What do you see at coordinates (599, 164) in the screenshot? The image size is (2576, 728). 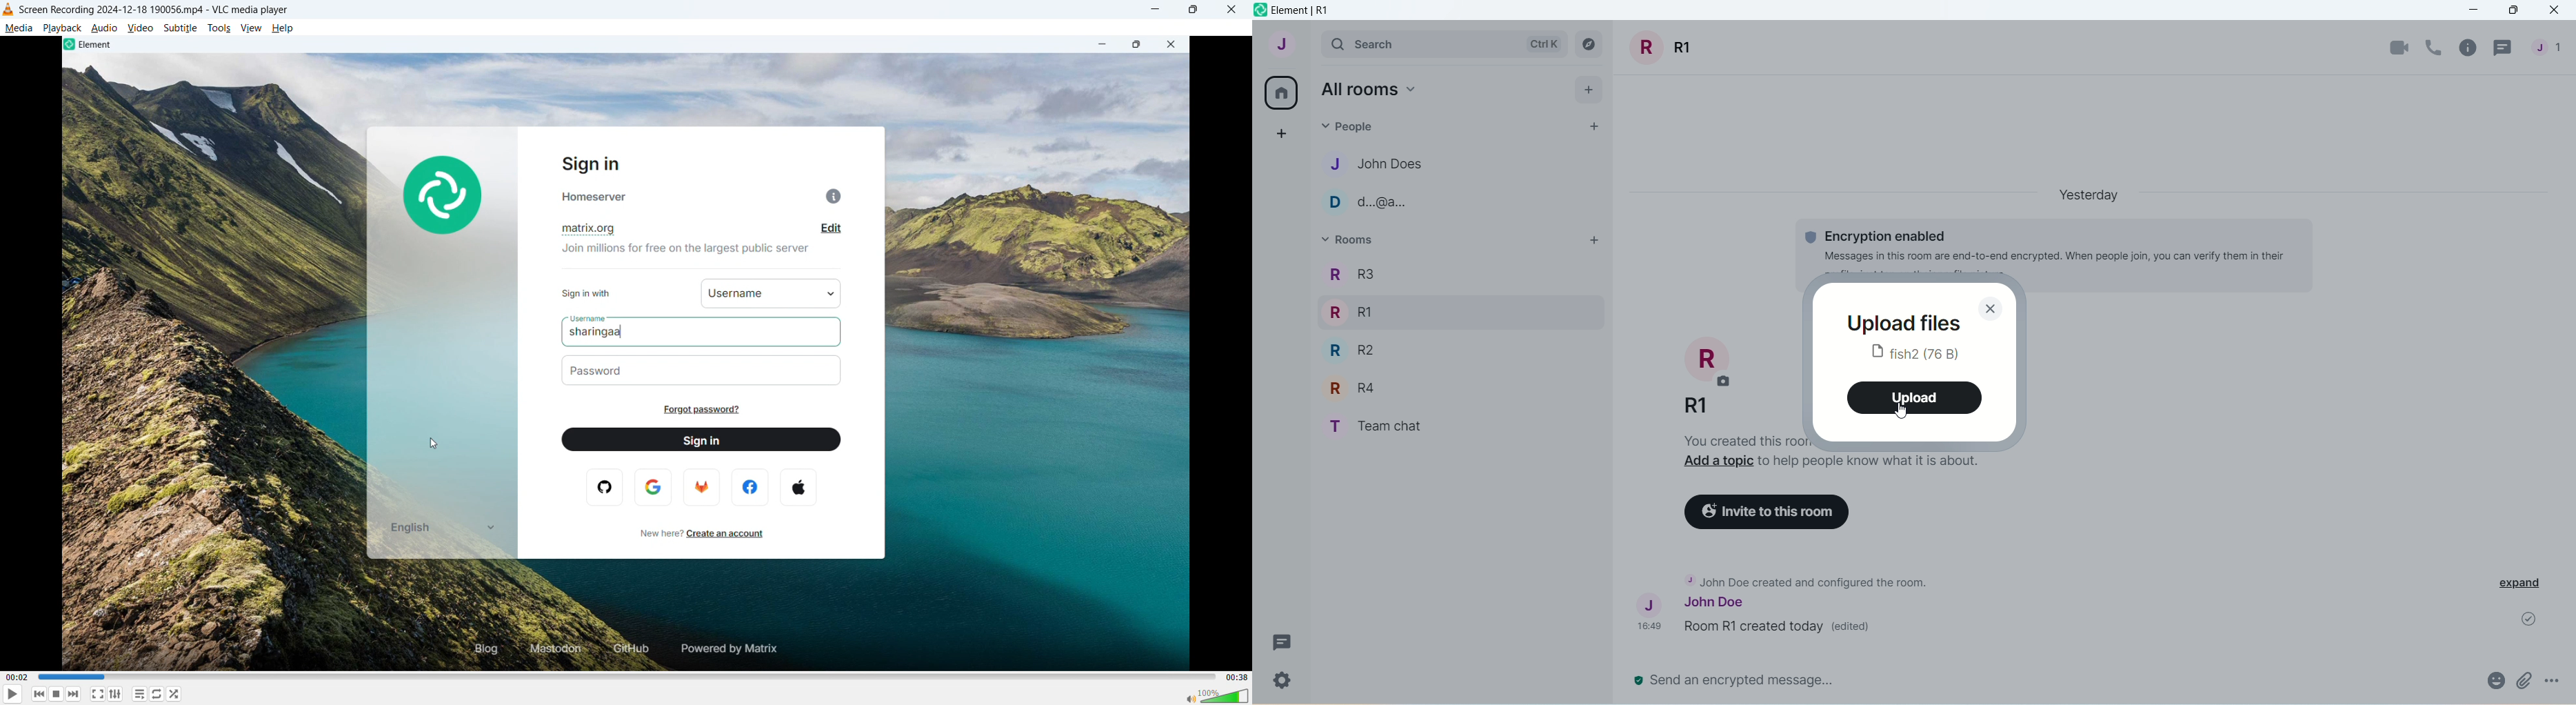 I see `Signin` at bounding box center [599, 164].